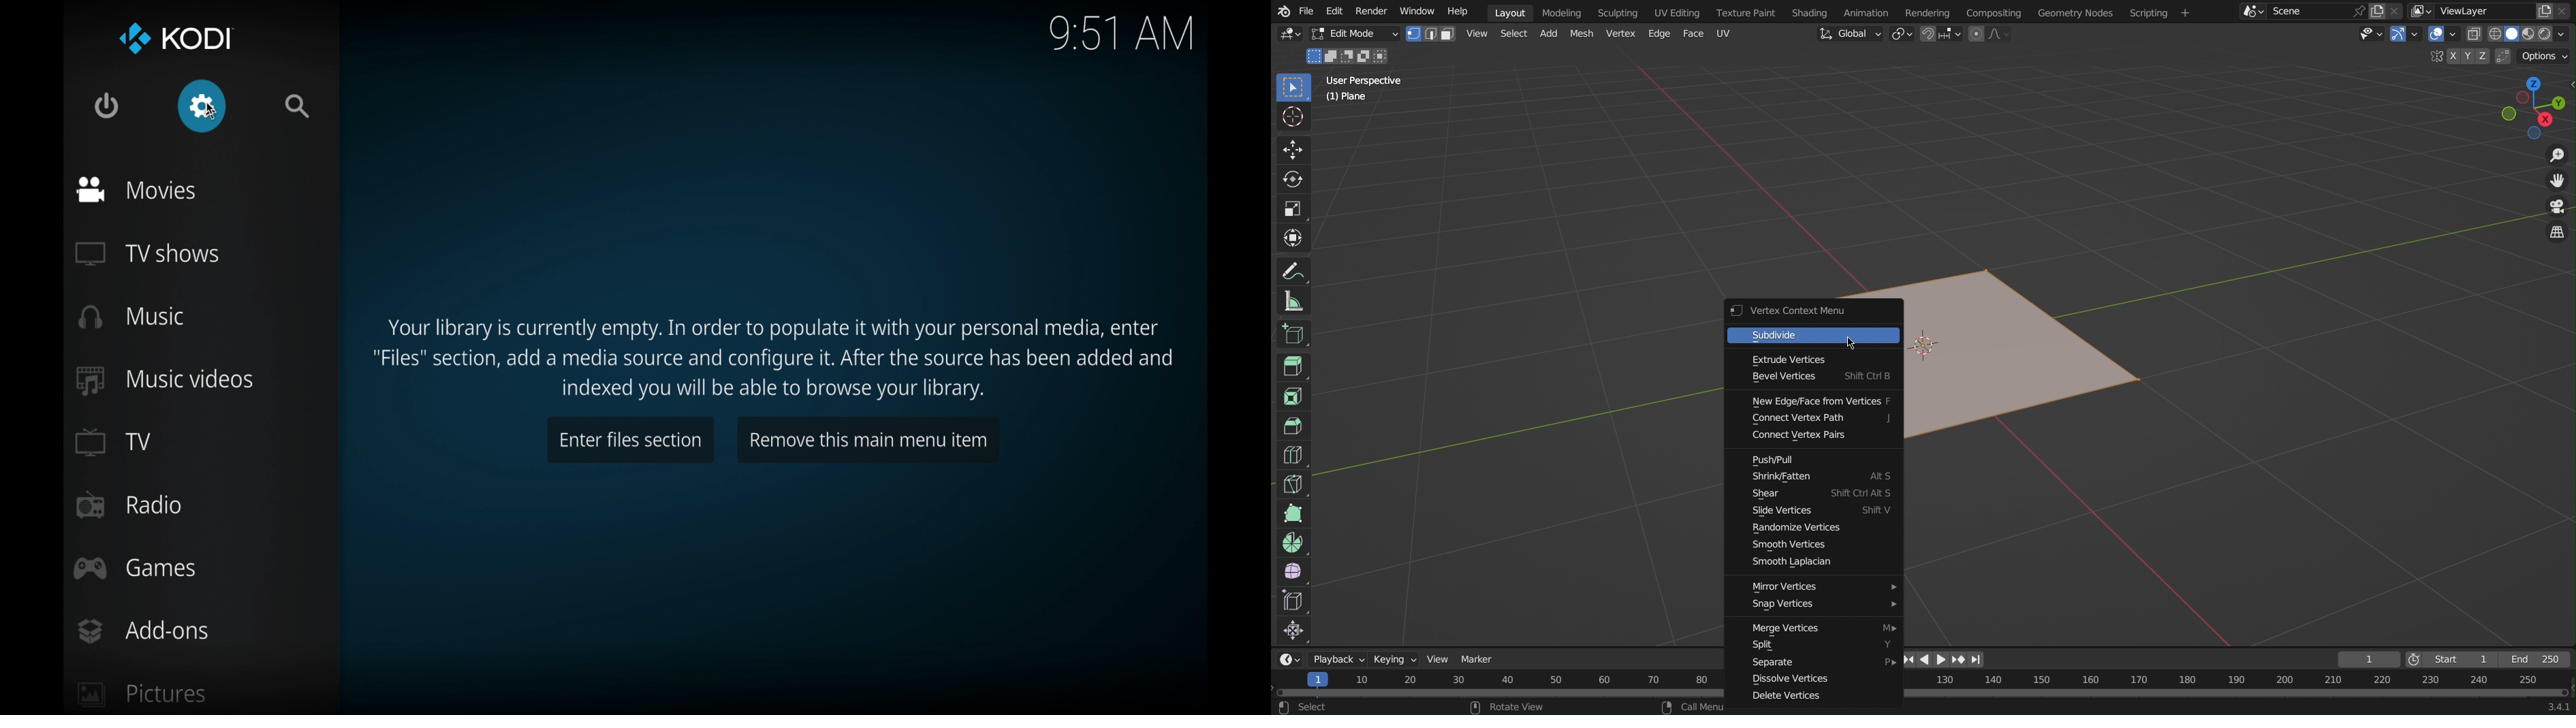  Describe the element at coordinates (1295, 238) in the screenshot. I see `Transform` at that location.